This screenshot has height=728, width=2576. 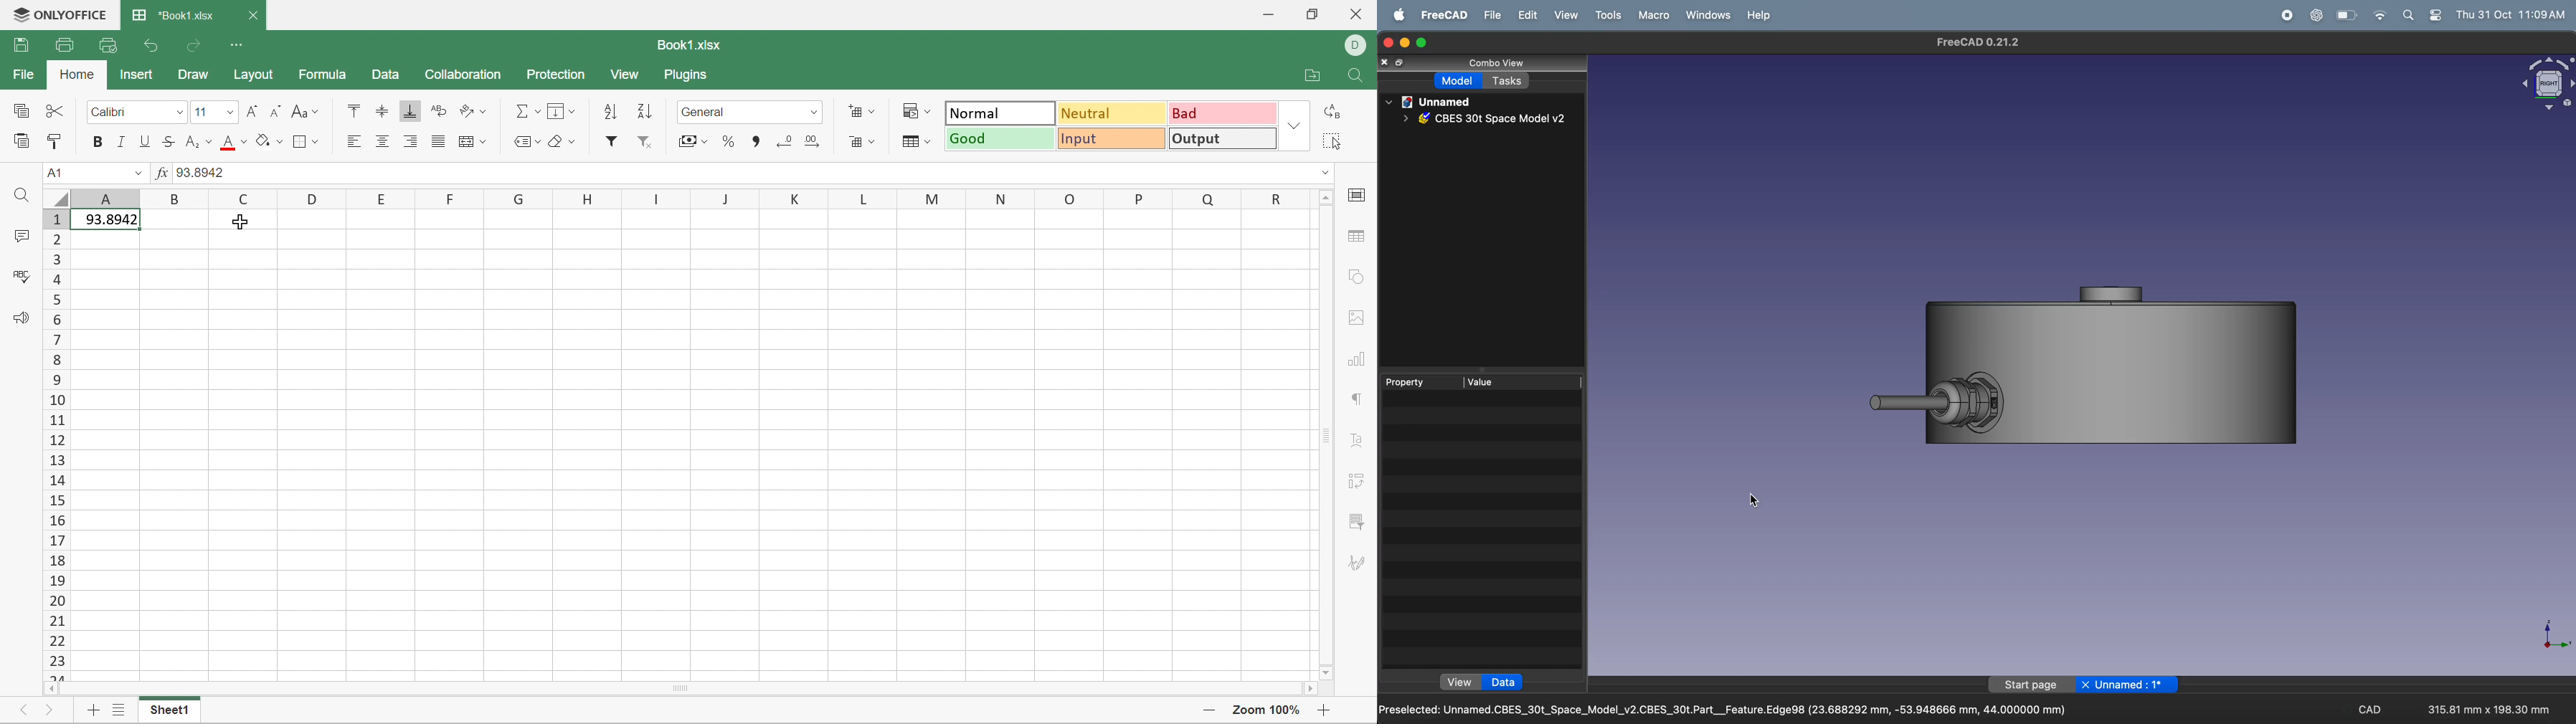 What do you see at coordinates (1205, 708) in the screenshot?
I see `Zoom out` at bounding box center [1205, 708].